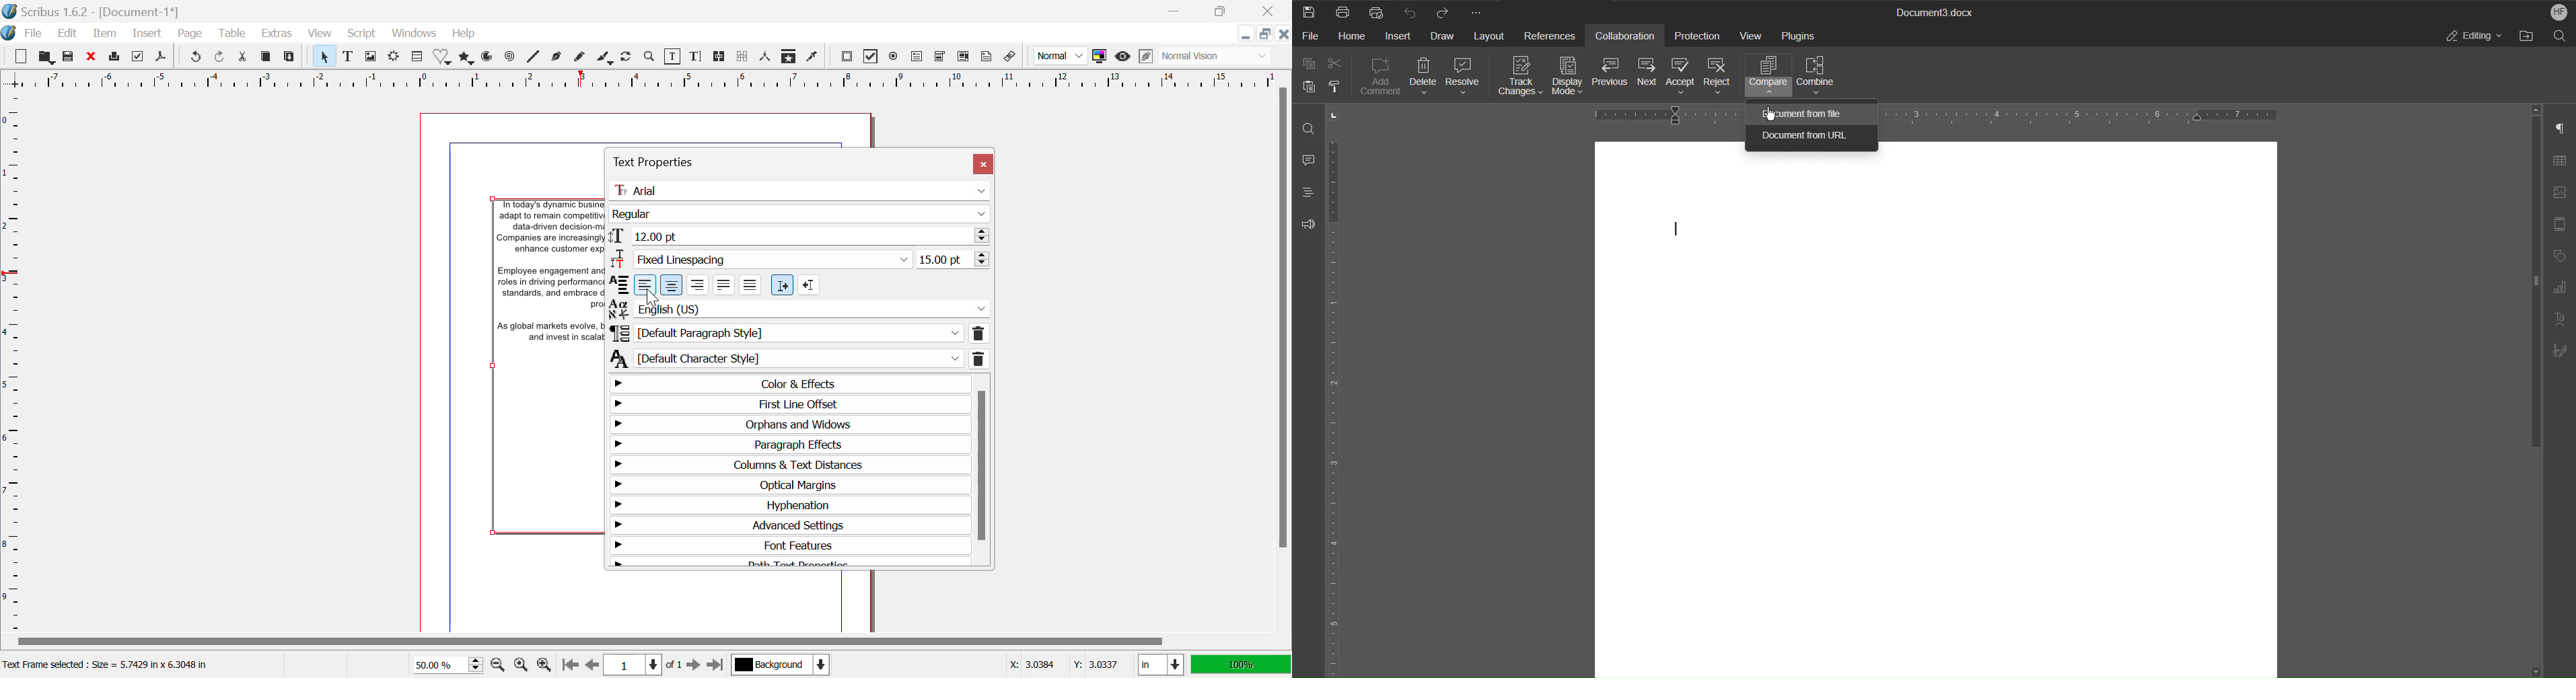 This screenshot has width=2576, height=700. Describe the element at coordinates (2562, 222) in the screenshot. I see `Header/Footer` at that location.